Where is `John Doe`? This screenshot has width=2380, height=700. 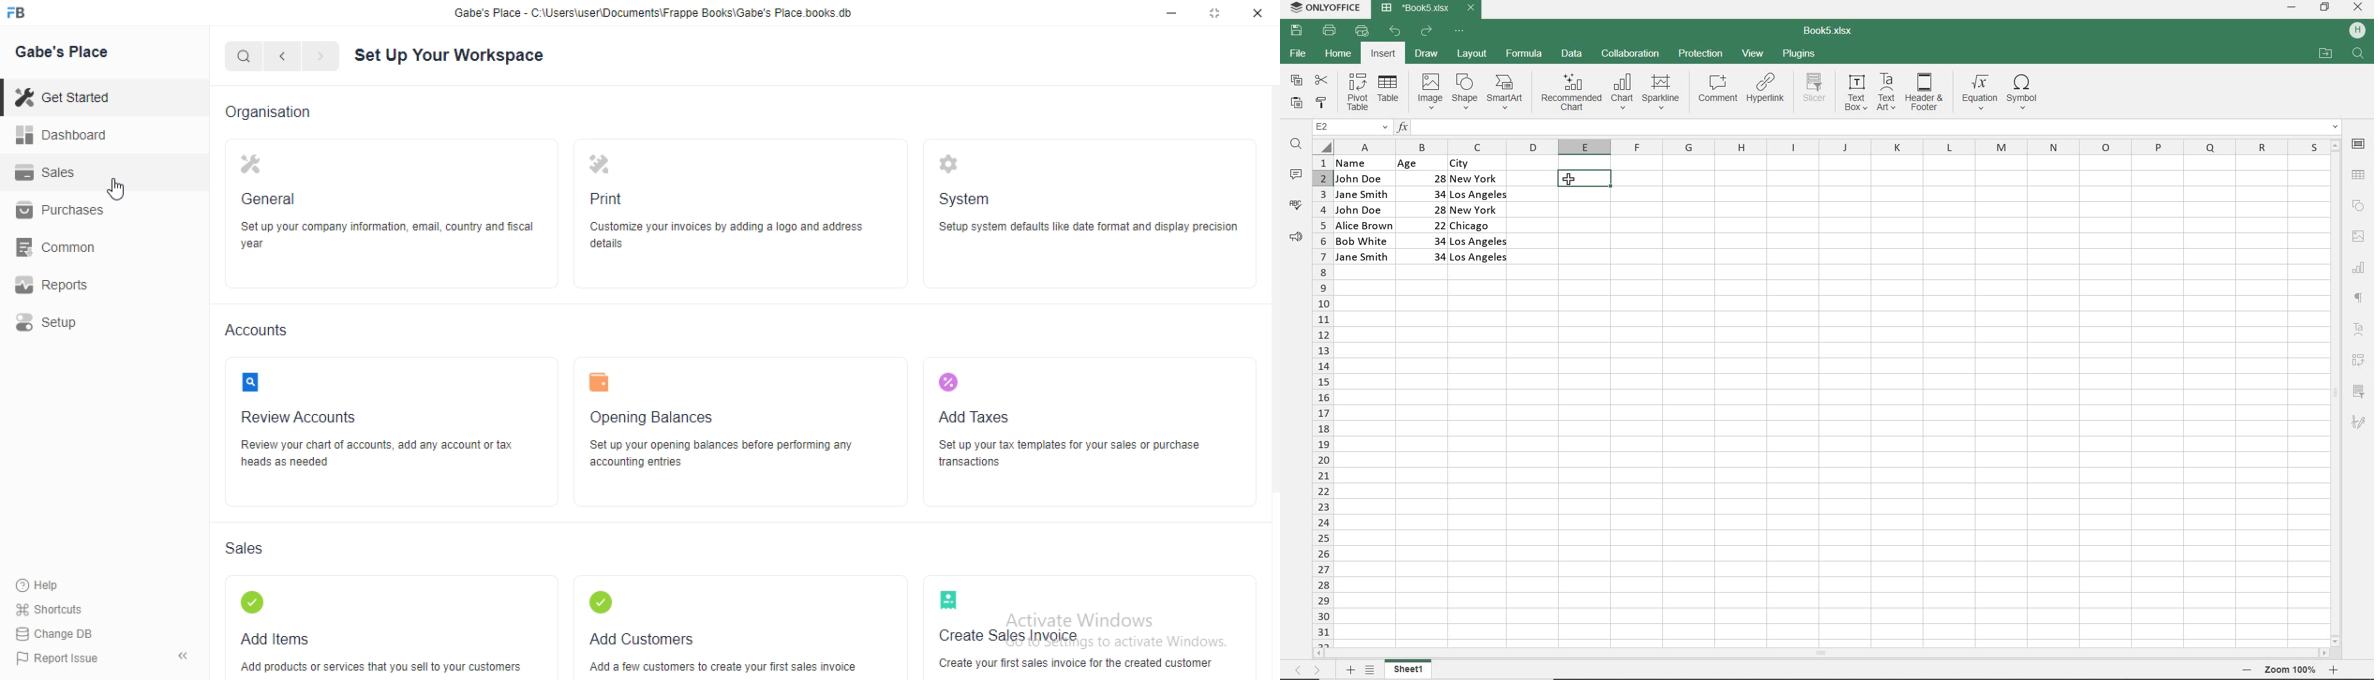
John Doe is located at coordinates (1359, 178).